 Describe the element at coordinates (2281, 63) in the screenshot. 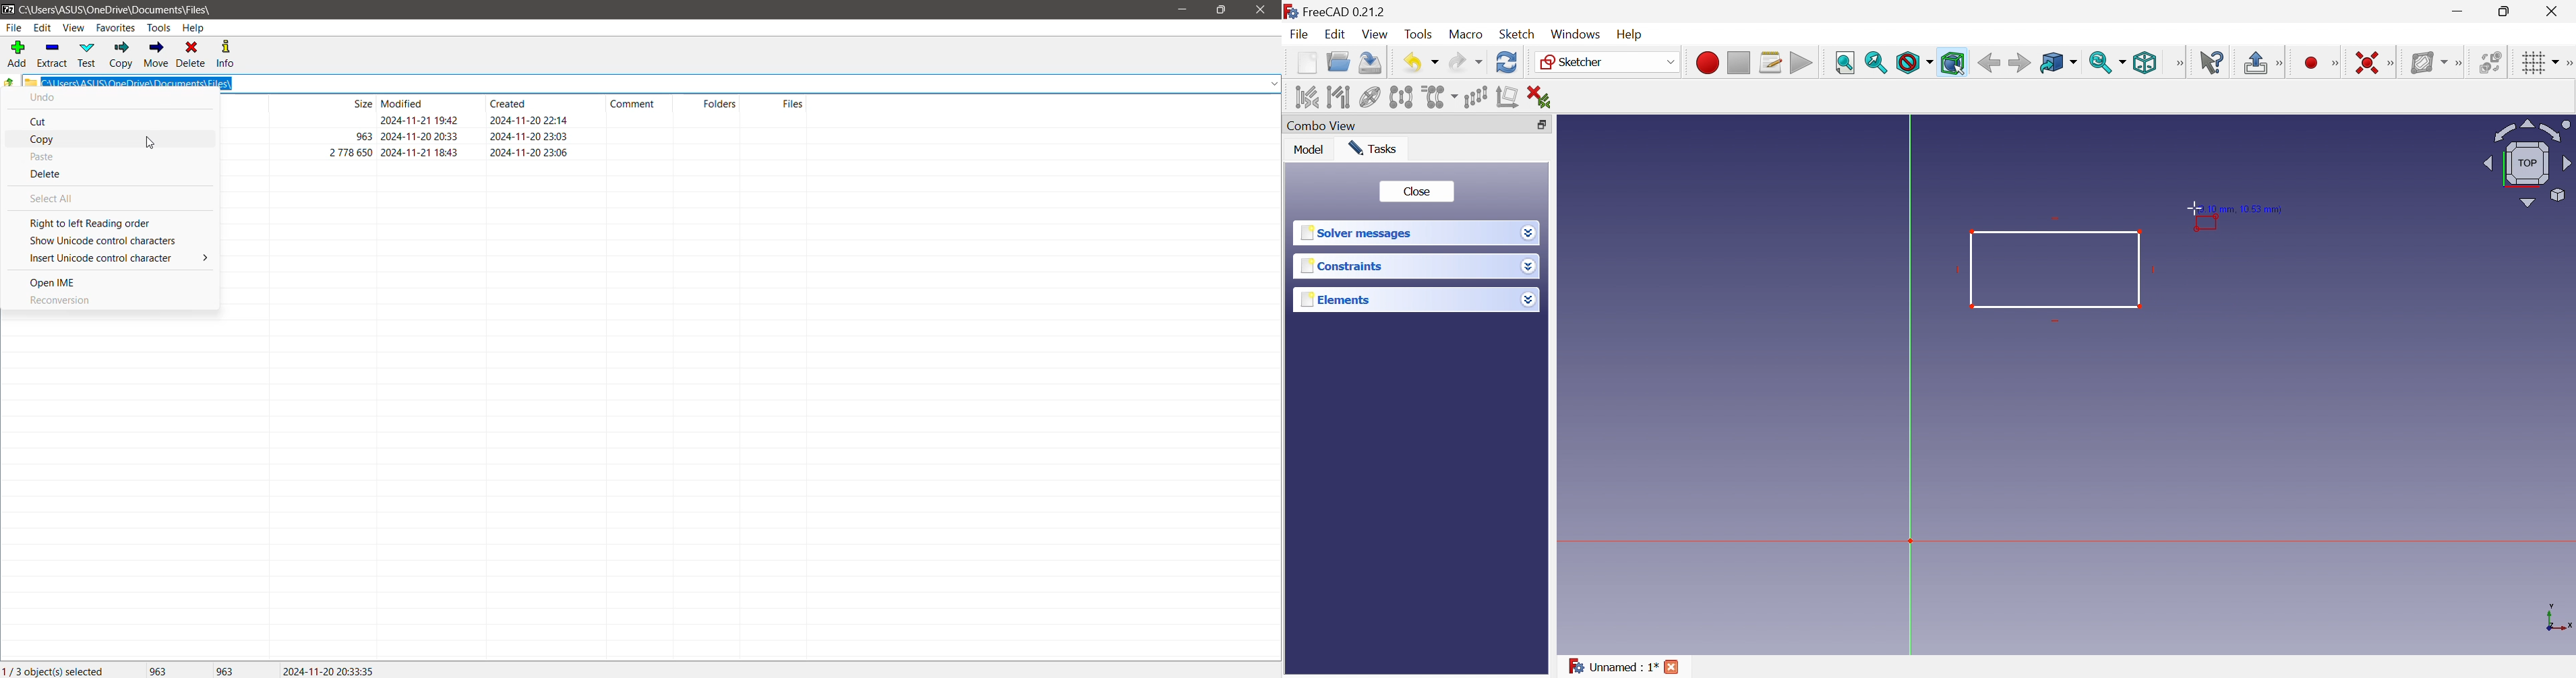

I see `Sketcher edit mode` at that location.